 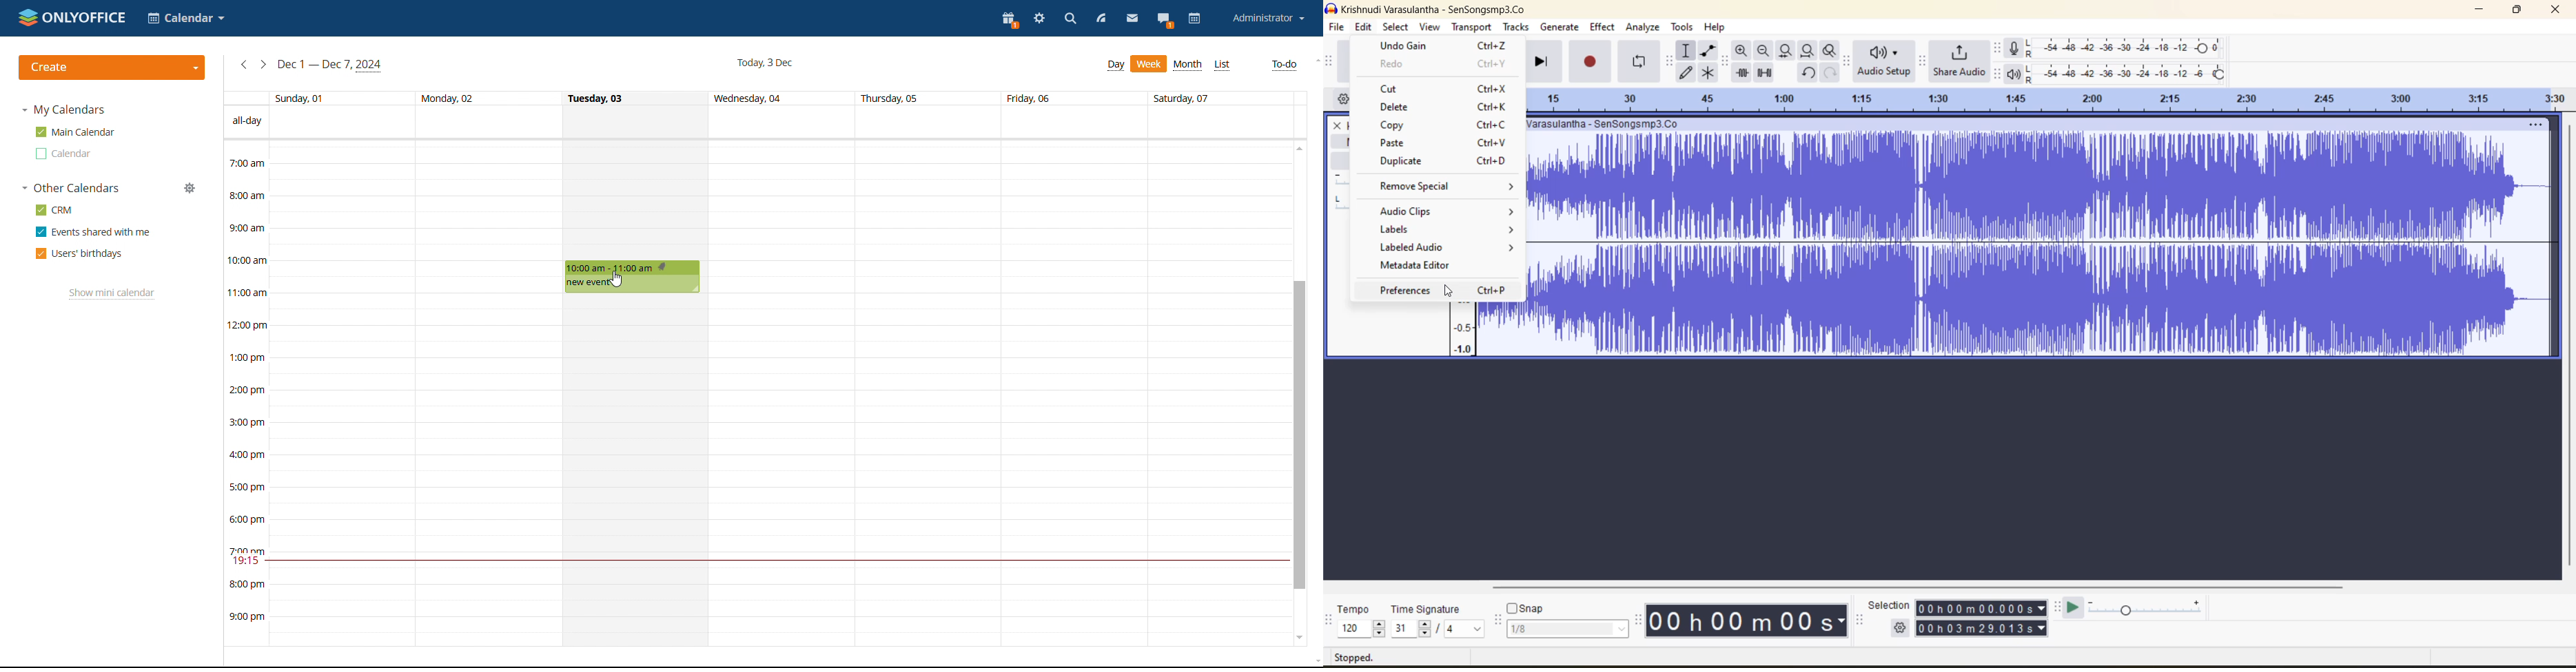 What do you see at coordinates (247, 194) in the screenshot?
I see `8:00 am` at bounding box center [247, 194].